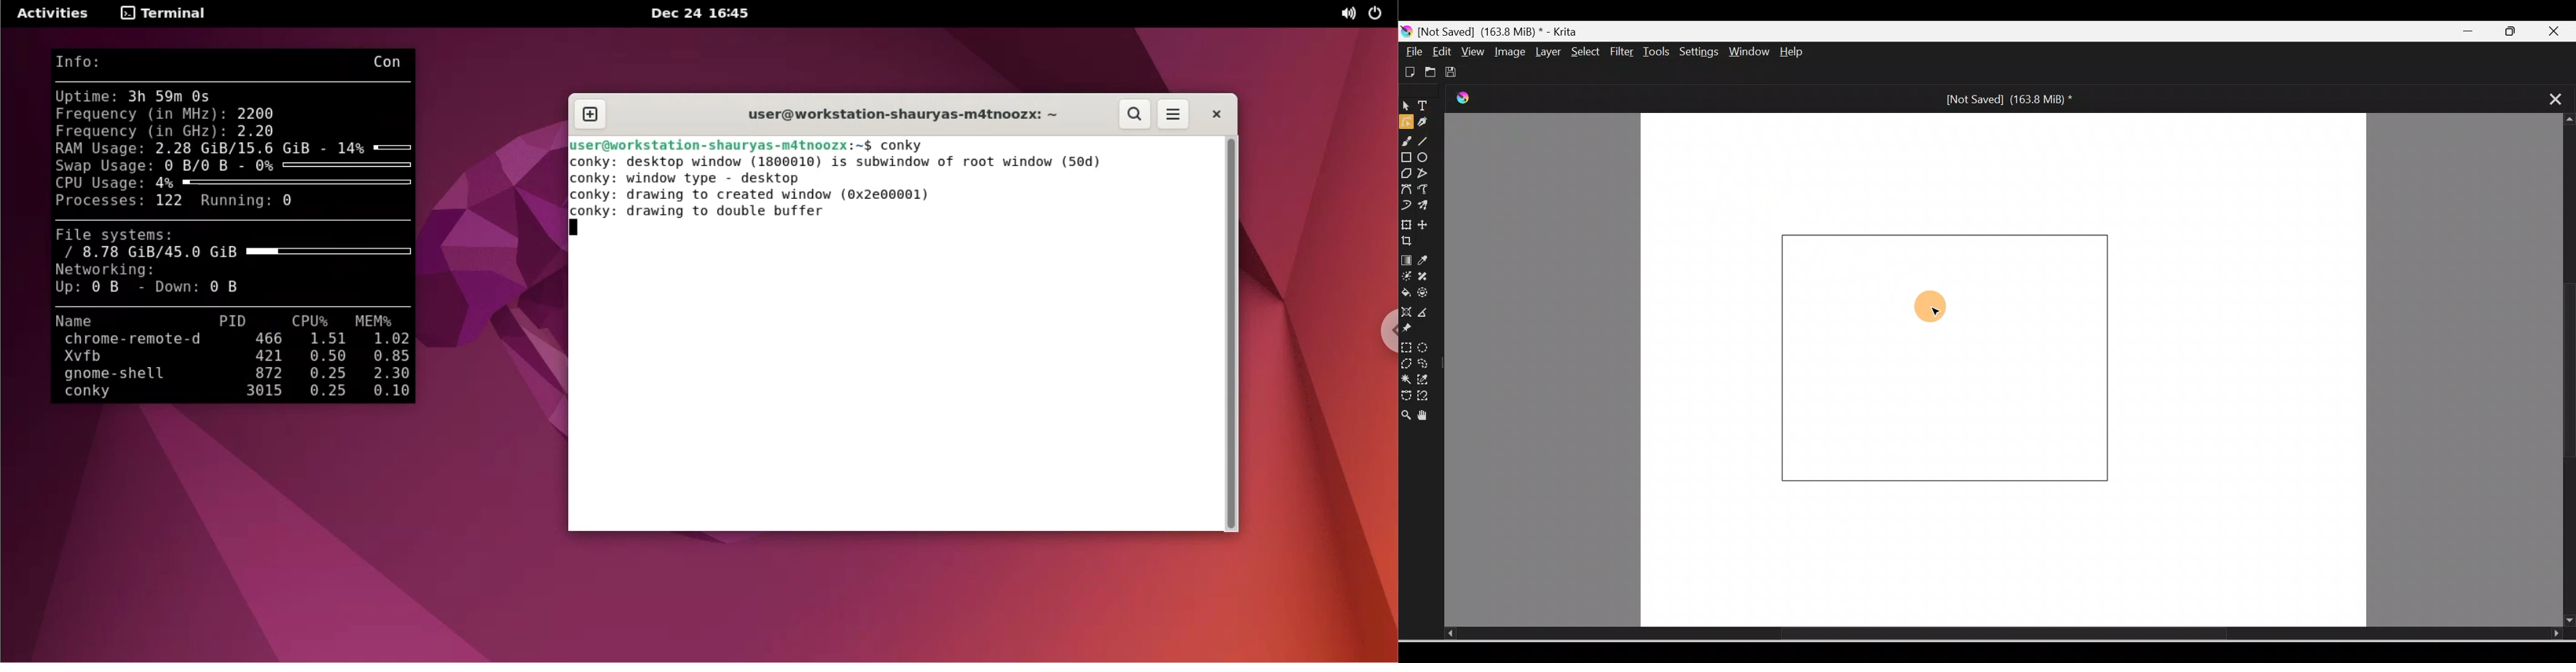  What do you see at coordinates (2565, 371) in the screenshot?
I see `Scroll bar` at bounding box center [2565, 371].